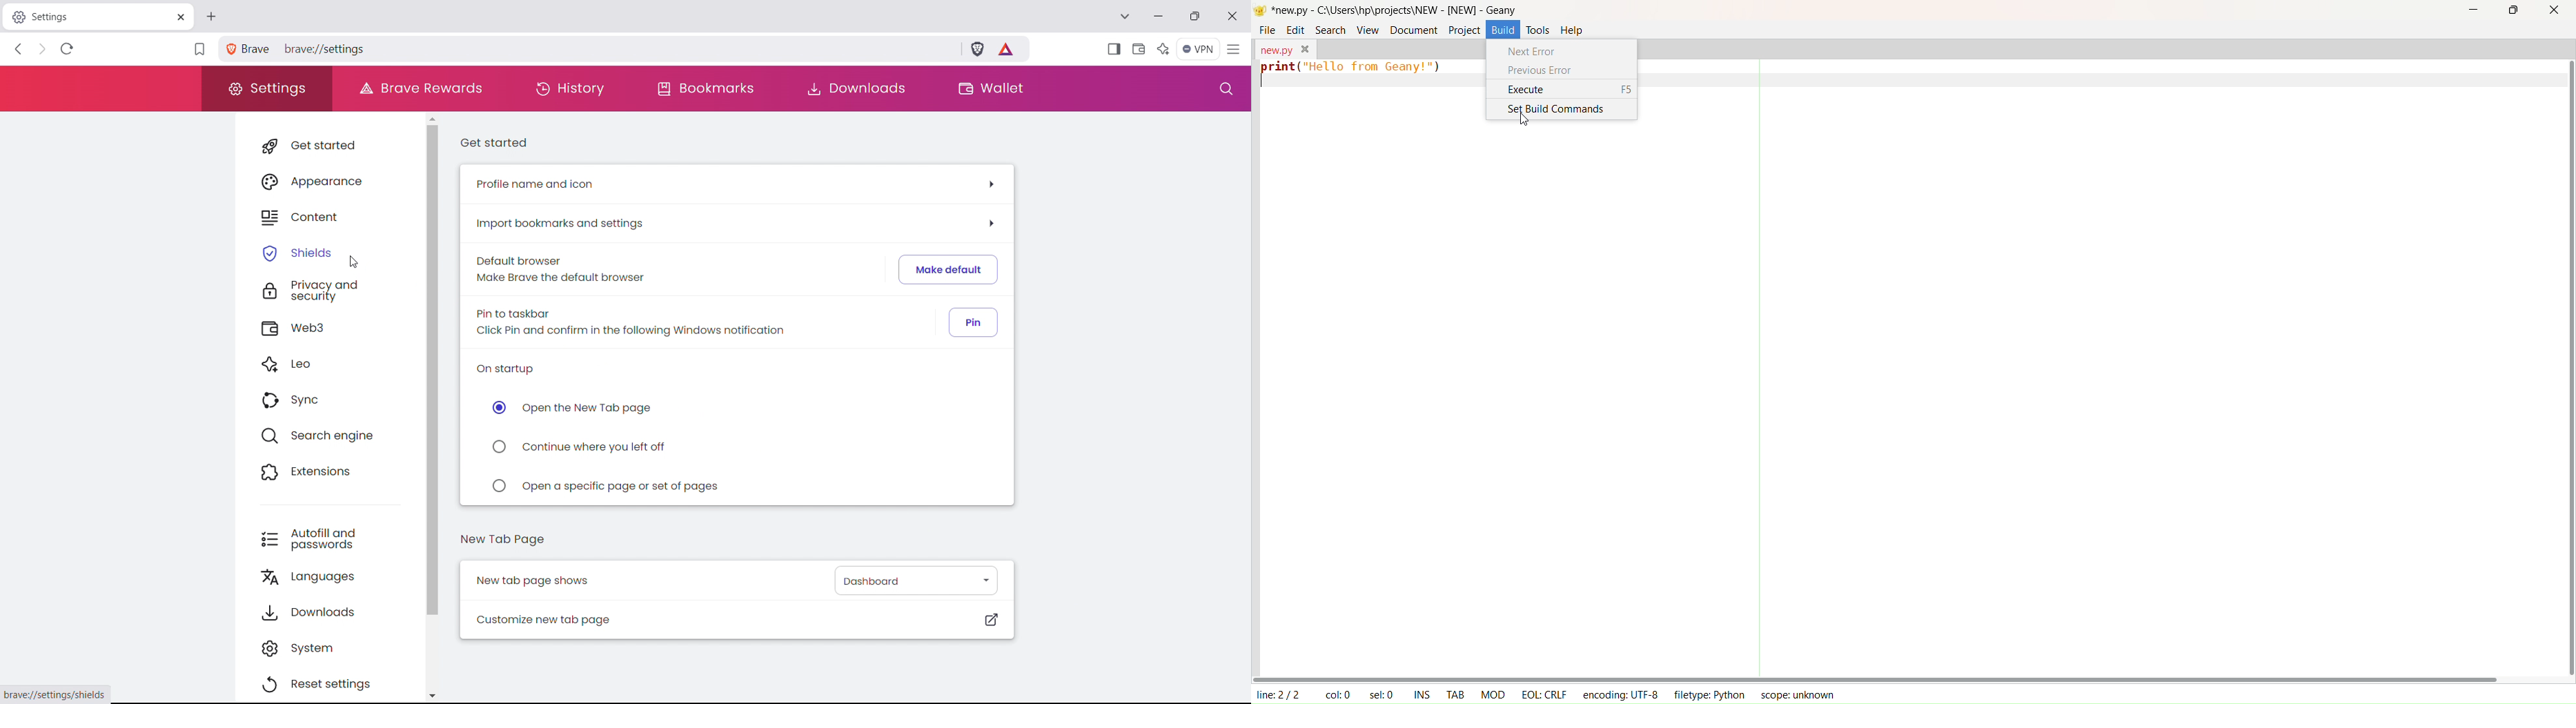 This screenshot has width=2576, height=728. I want to click on set: 0, so click(1384, 694).